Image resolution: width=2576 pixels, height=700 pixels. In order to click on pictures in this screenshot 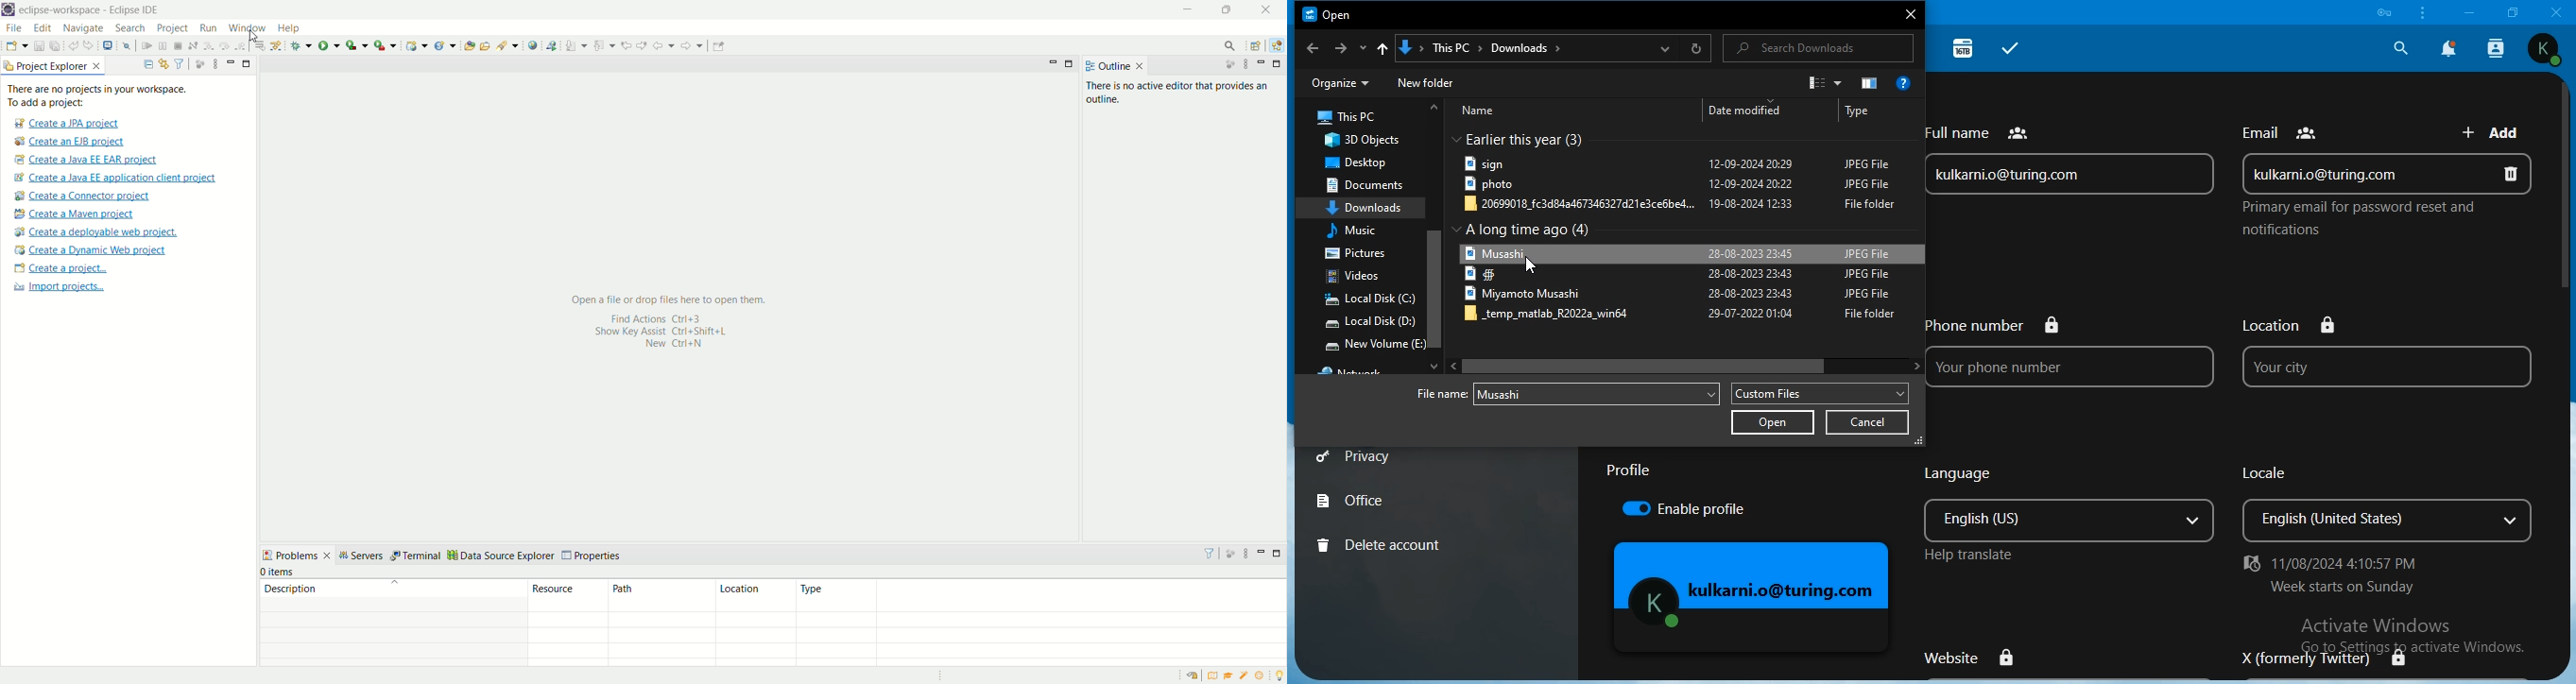, I will do `click(1356, 253)`.